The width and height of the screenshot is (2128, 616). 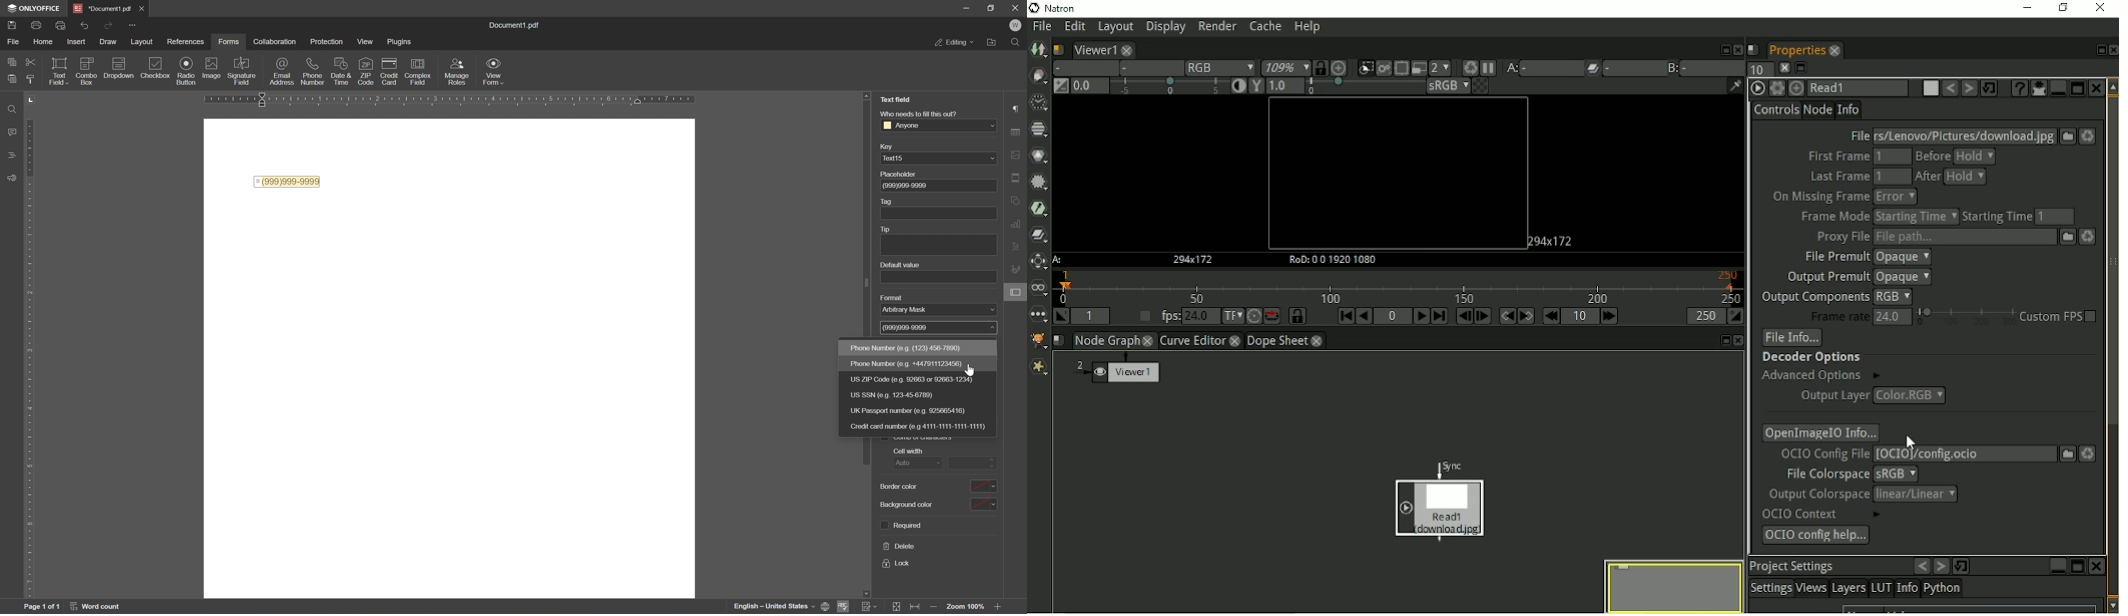 I want to click on fit to width, so click(x=915, y=606).